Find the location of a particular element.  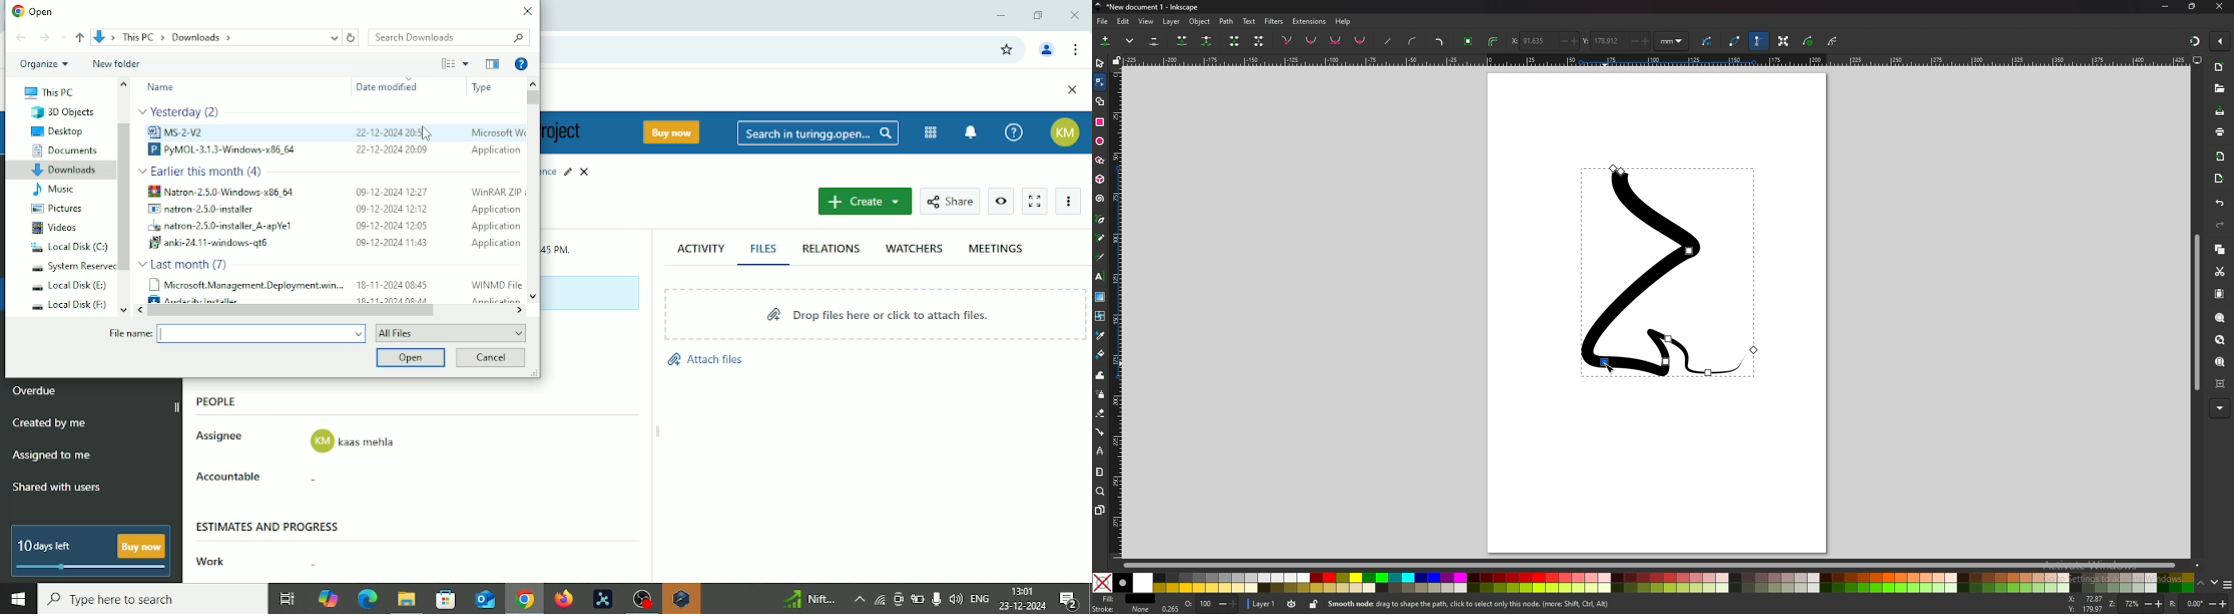

Watch work package is located at coordinates (1002, 201).